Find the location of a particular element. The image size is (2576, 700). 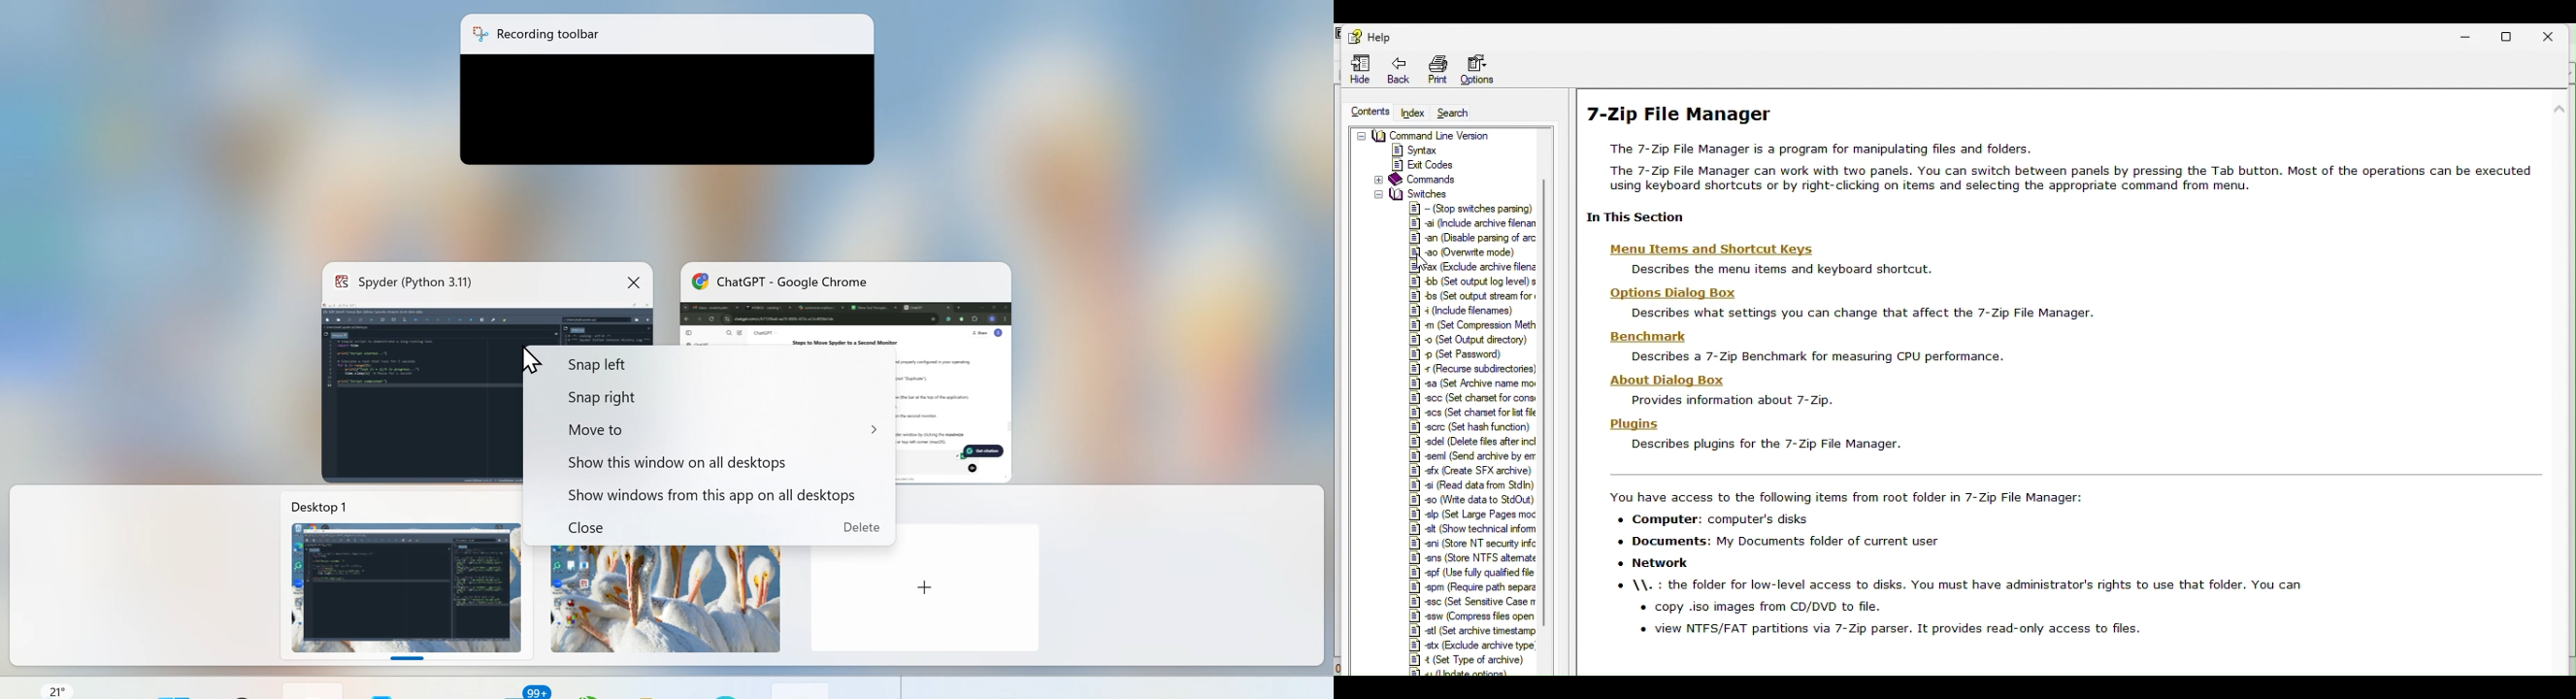

Add new Desktop is located at coordinates (925, 588).